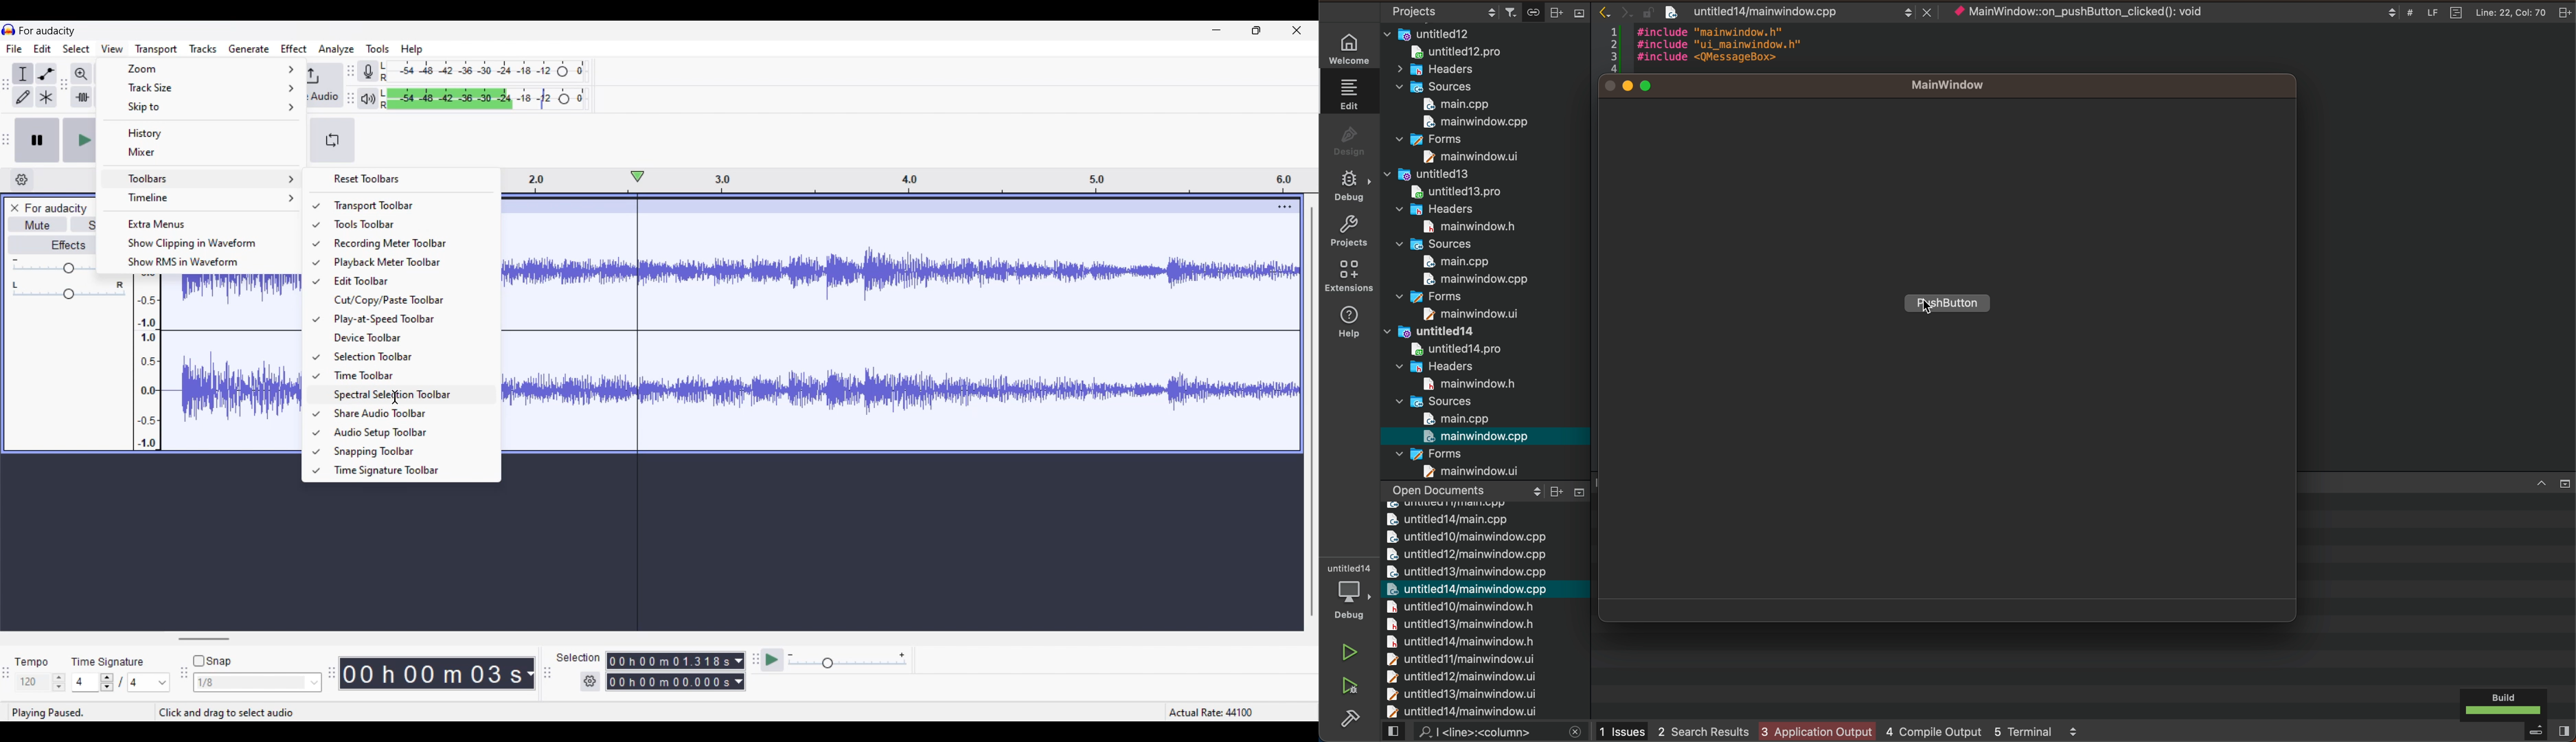 The image size is (2576, 756). What do you see at coordinates (409, 244) in the screenshot?
I see `Recording meter toolbar ` at bounding box center [409, 244].